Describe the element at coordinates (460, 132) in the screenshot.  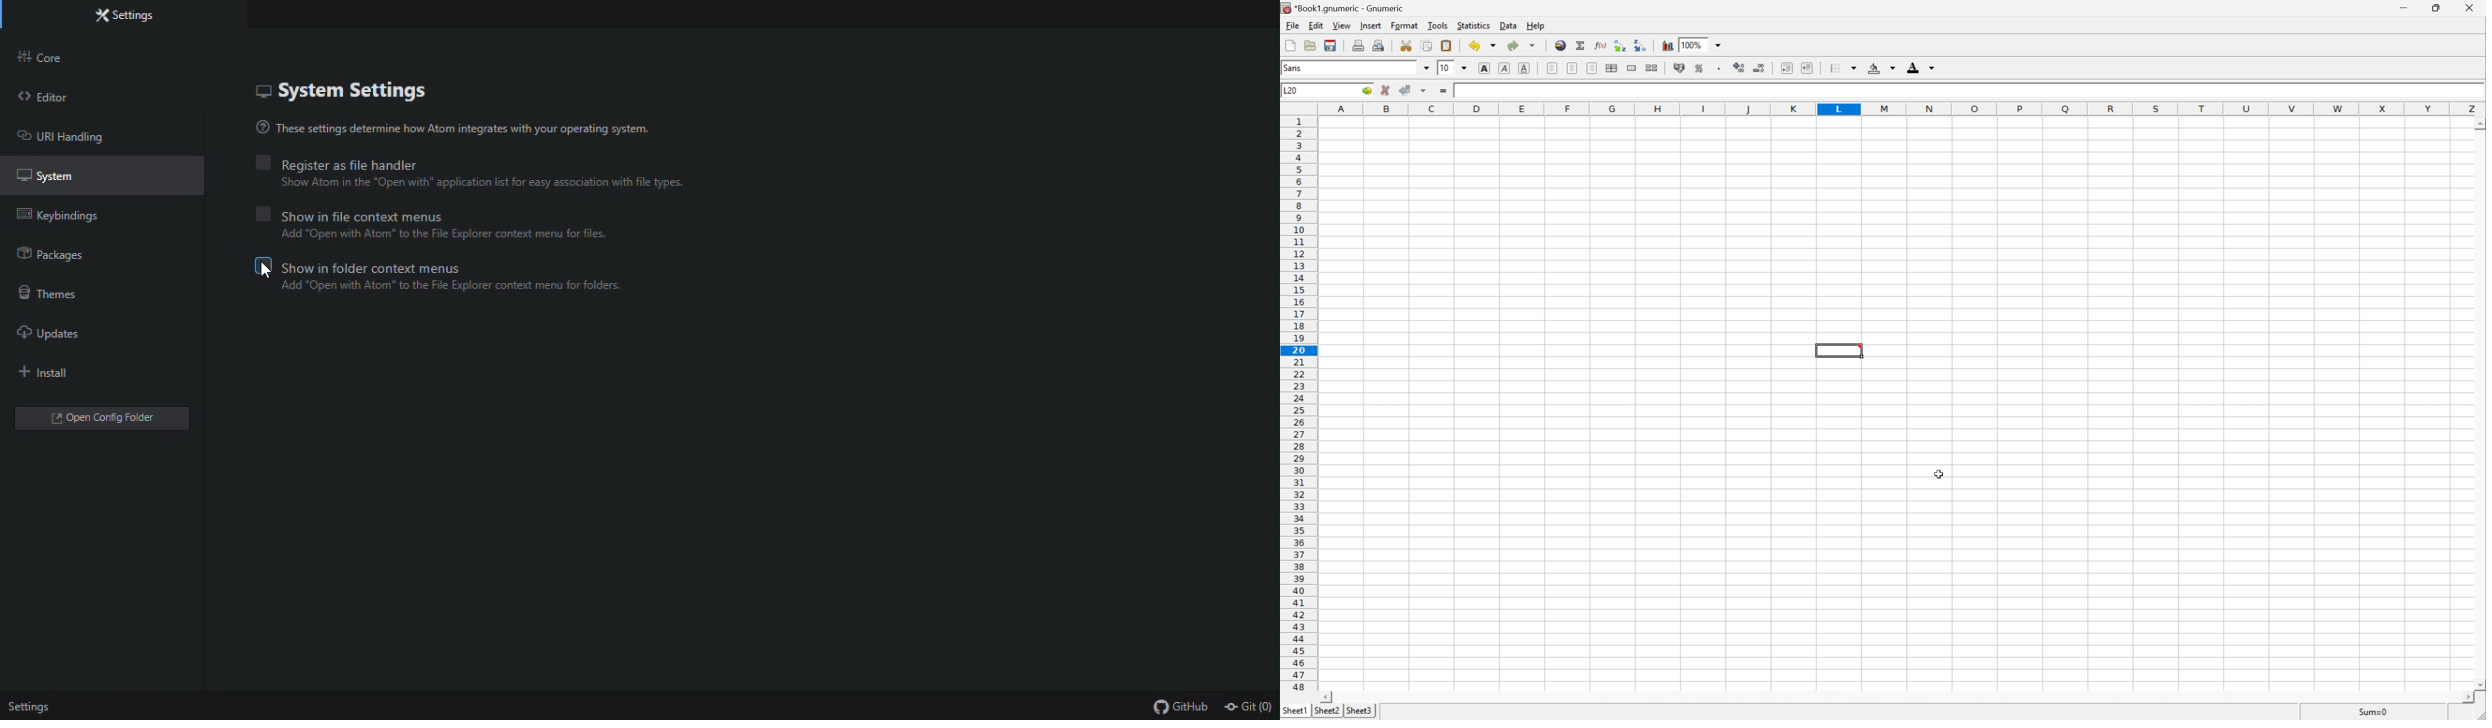
I see `these settings determines how atom integrates with your operating system` at that location.